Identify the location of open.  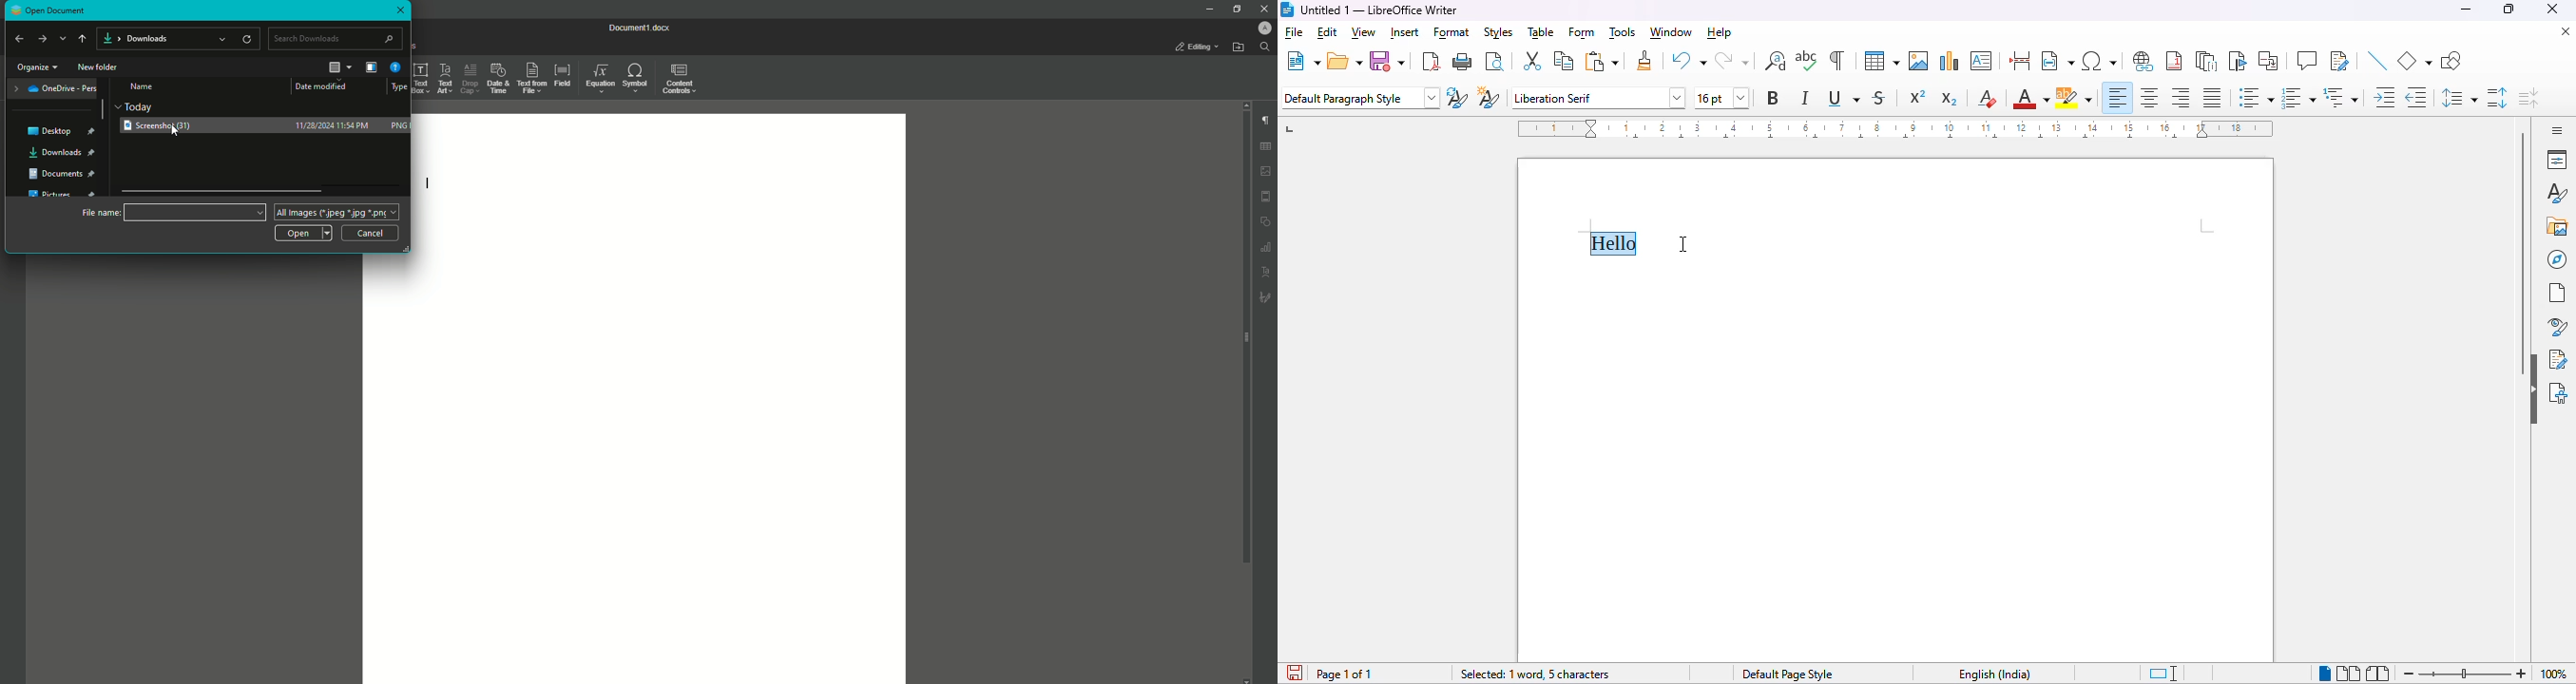
(1344, 62).